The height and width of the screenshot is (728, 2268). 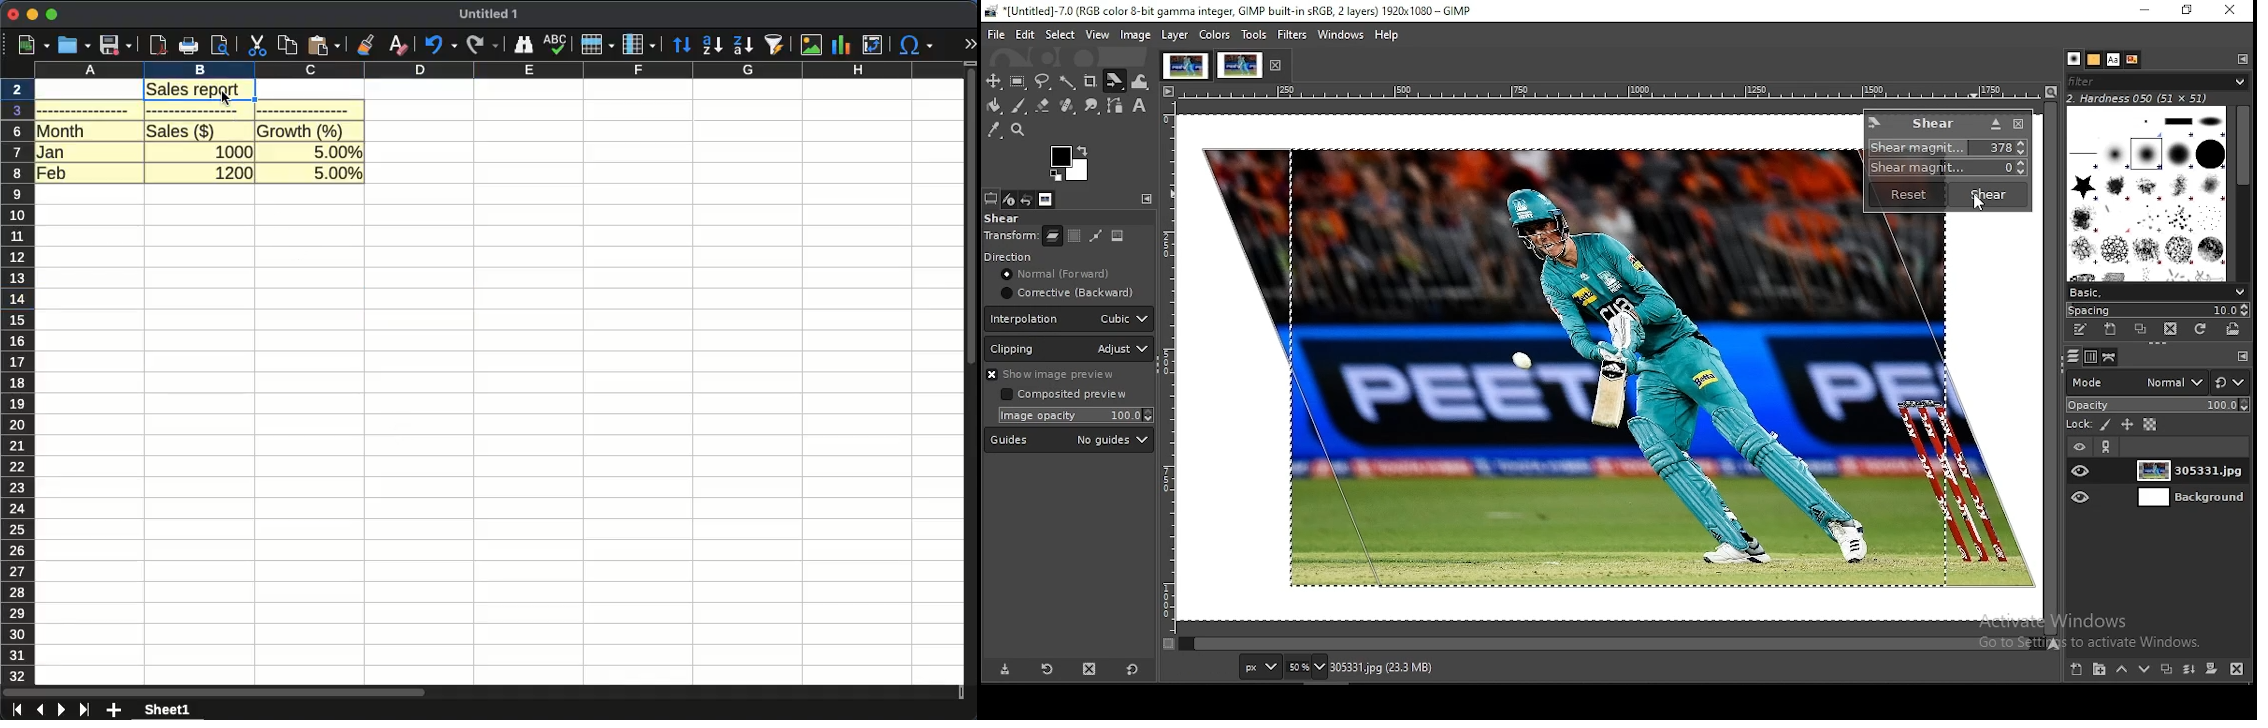 I want to click on mouse pointer, so click(x=1979, y=201).